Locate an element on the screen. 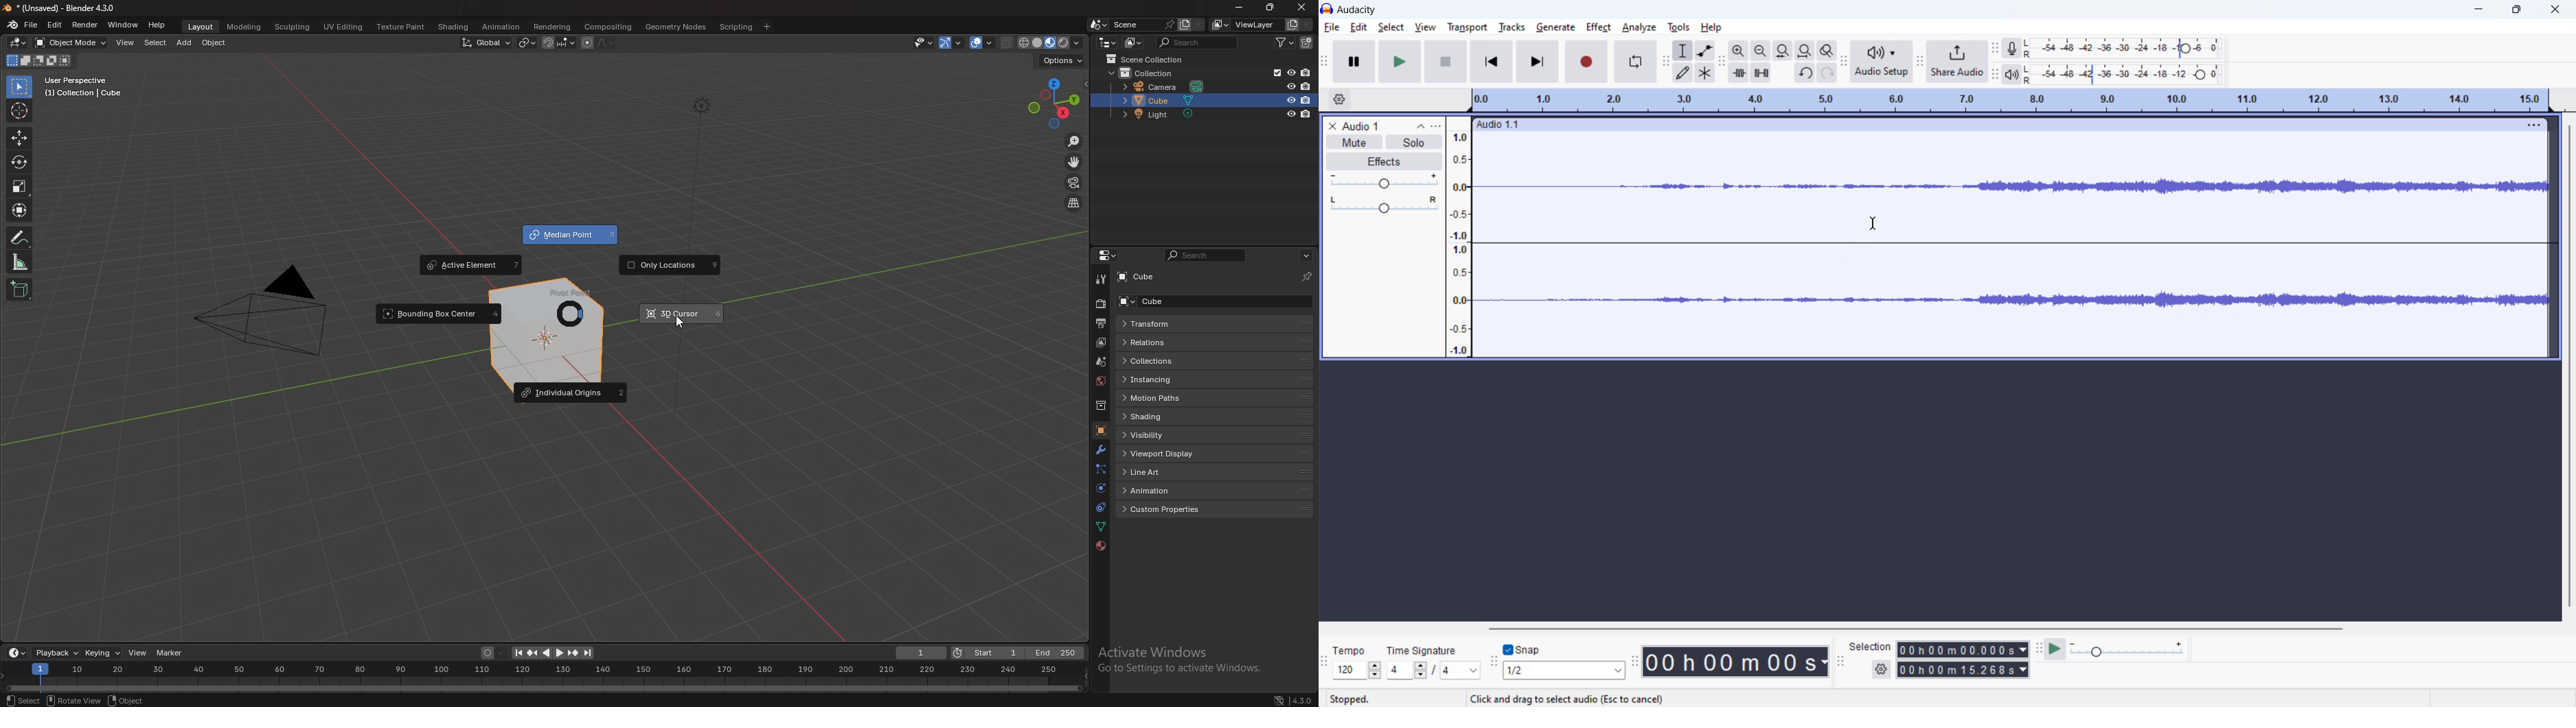 This screenshot has width=2576, height=728. title is located at coordinates (1357, 10).